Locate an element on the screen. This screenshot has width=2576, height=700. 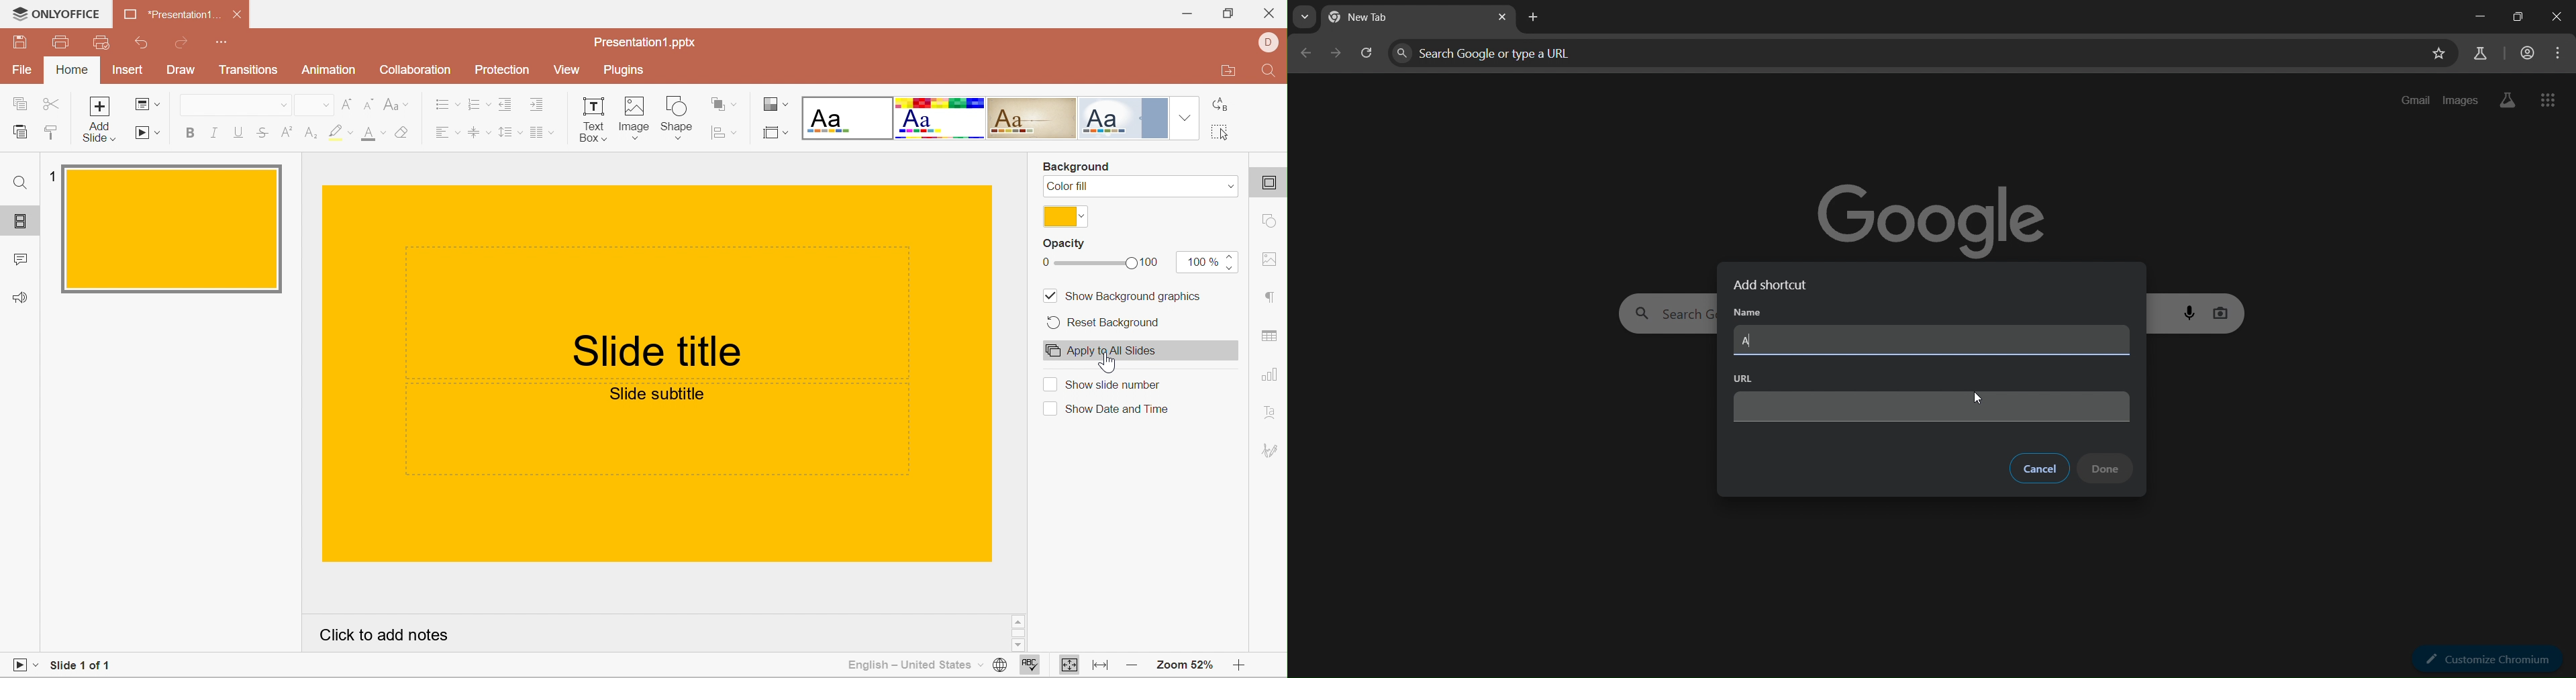
Change slide layout is located at coordinates (144, 103).